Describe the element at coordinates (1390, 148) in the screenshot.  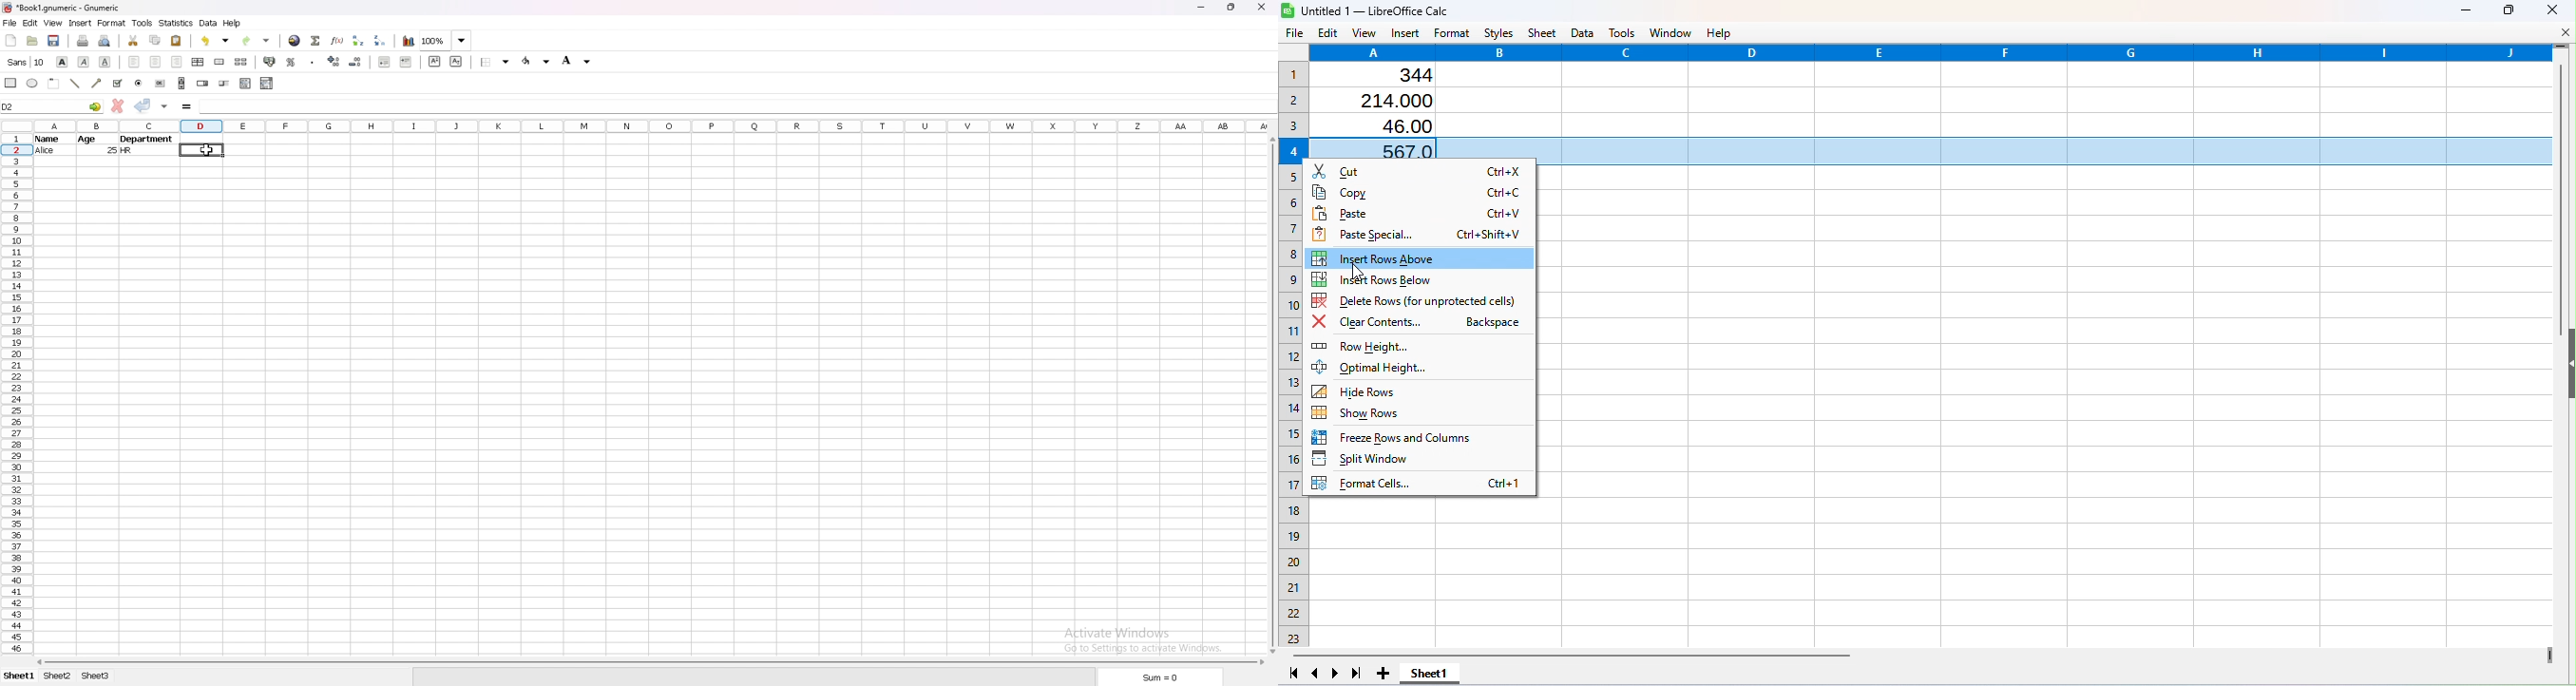
I see `567.0` at that location.